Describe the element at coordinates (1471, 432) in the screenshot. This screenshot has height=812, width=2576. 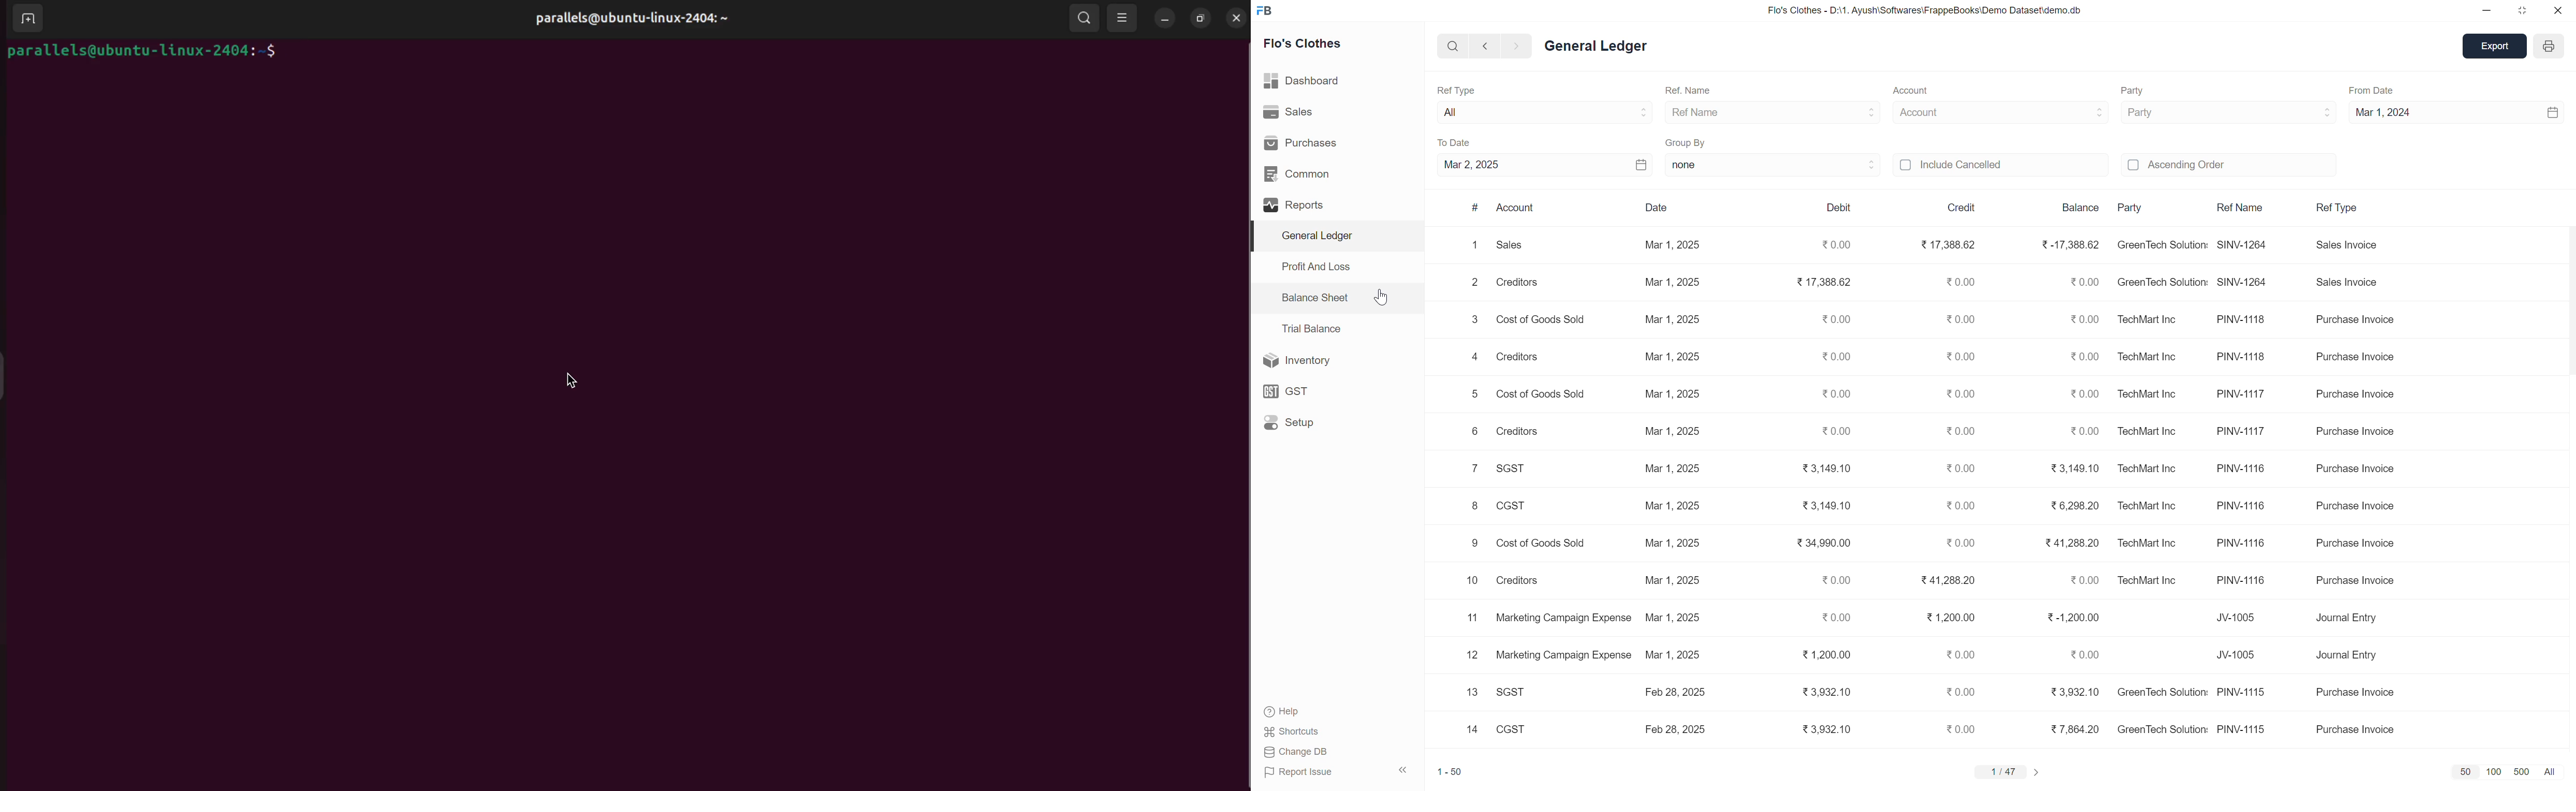
I see `6` at that location.